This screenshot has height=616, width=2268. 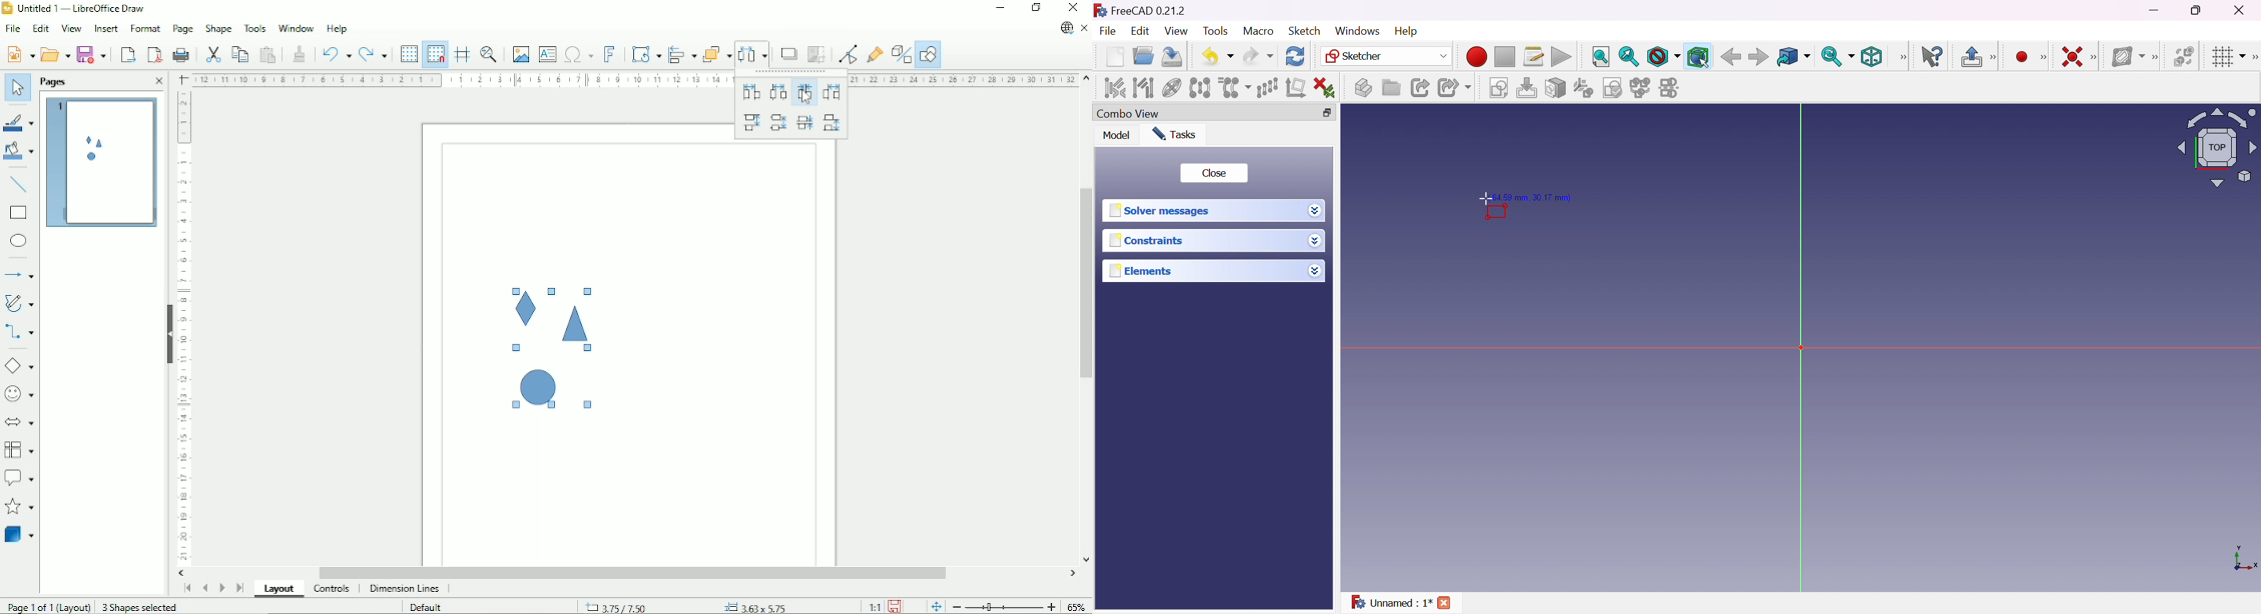 I want to click on [Sketcher edit tools], so click(x=2254, y=57).